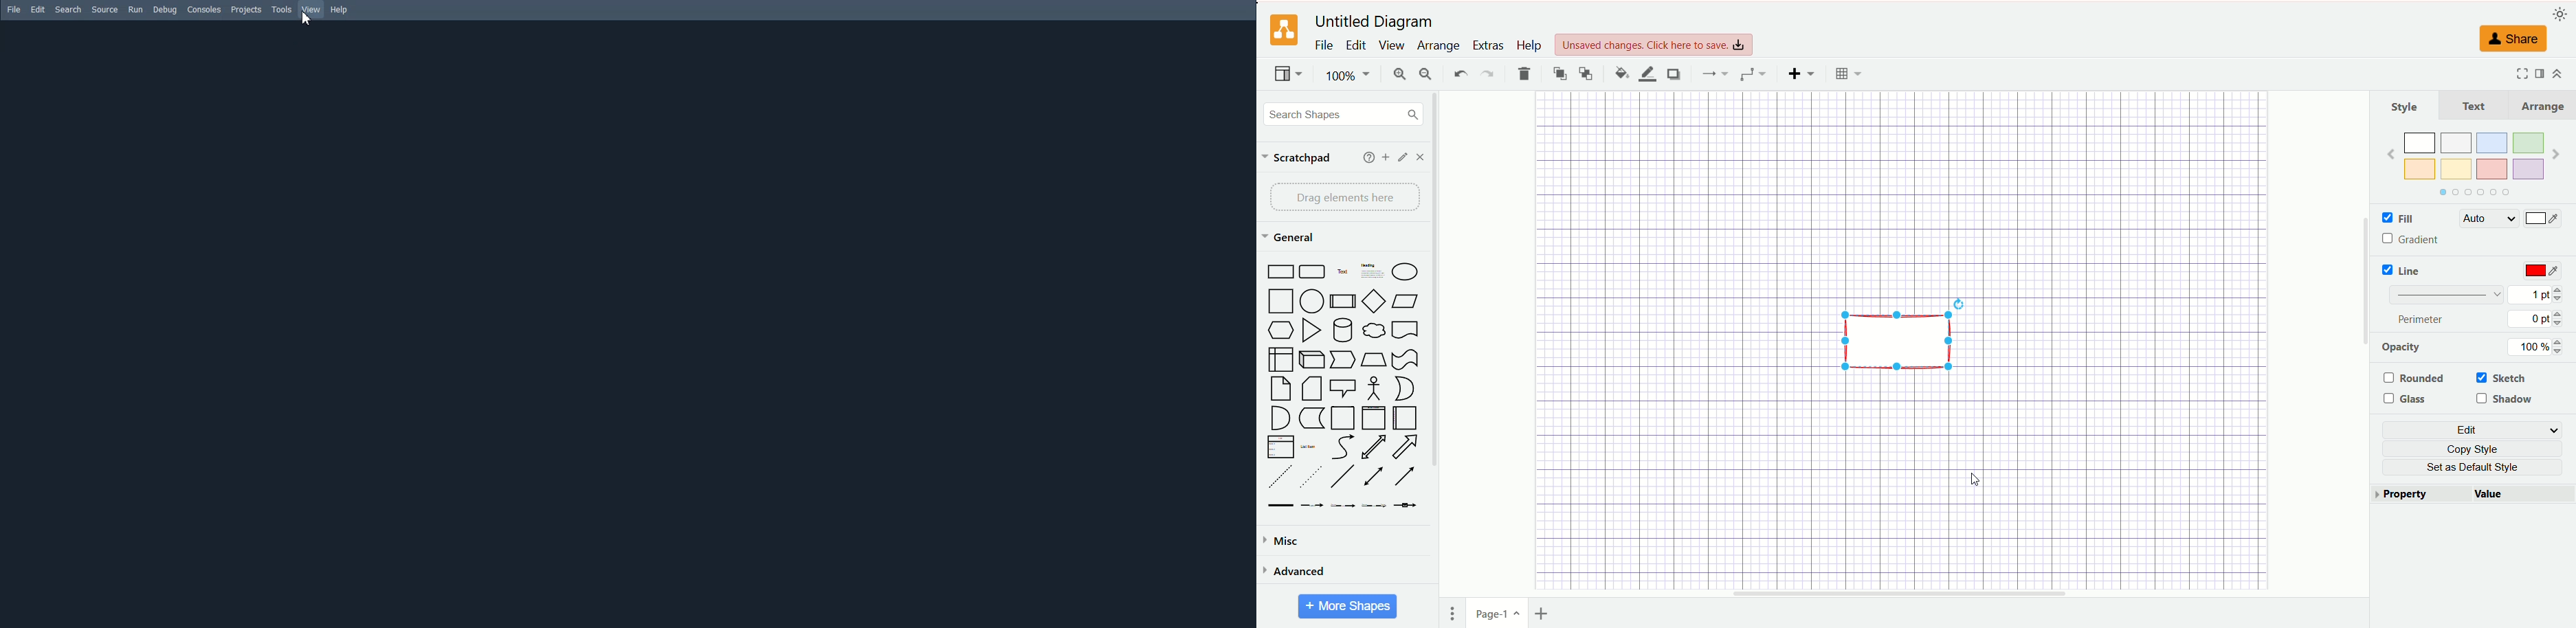  Describe the element at coordinates (2414, 378) in the screenshot. I see `rounded` at that location.